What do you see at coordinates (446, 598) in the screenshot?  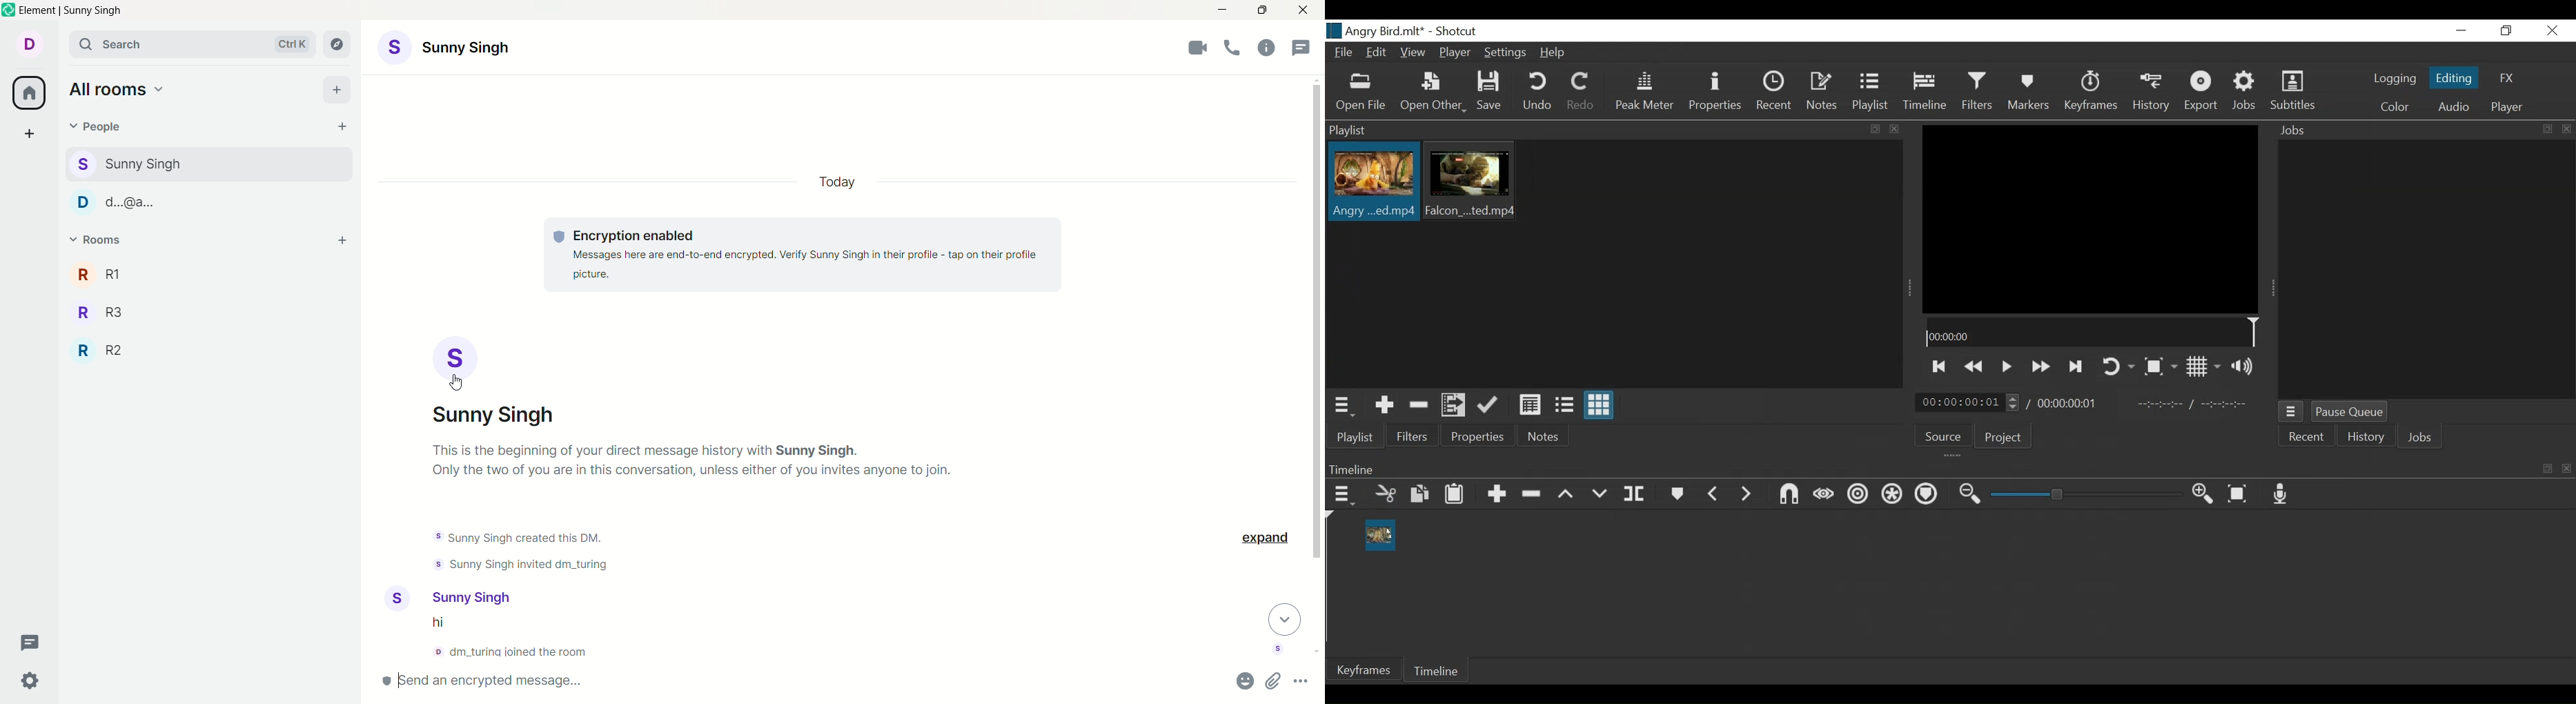 I see `account` at bounding box center [446, 598].